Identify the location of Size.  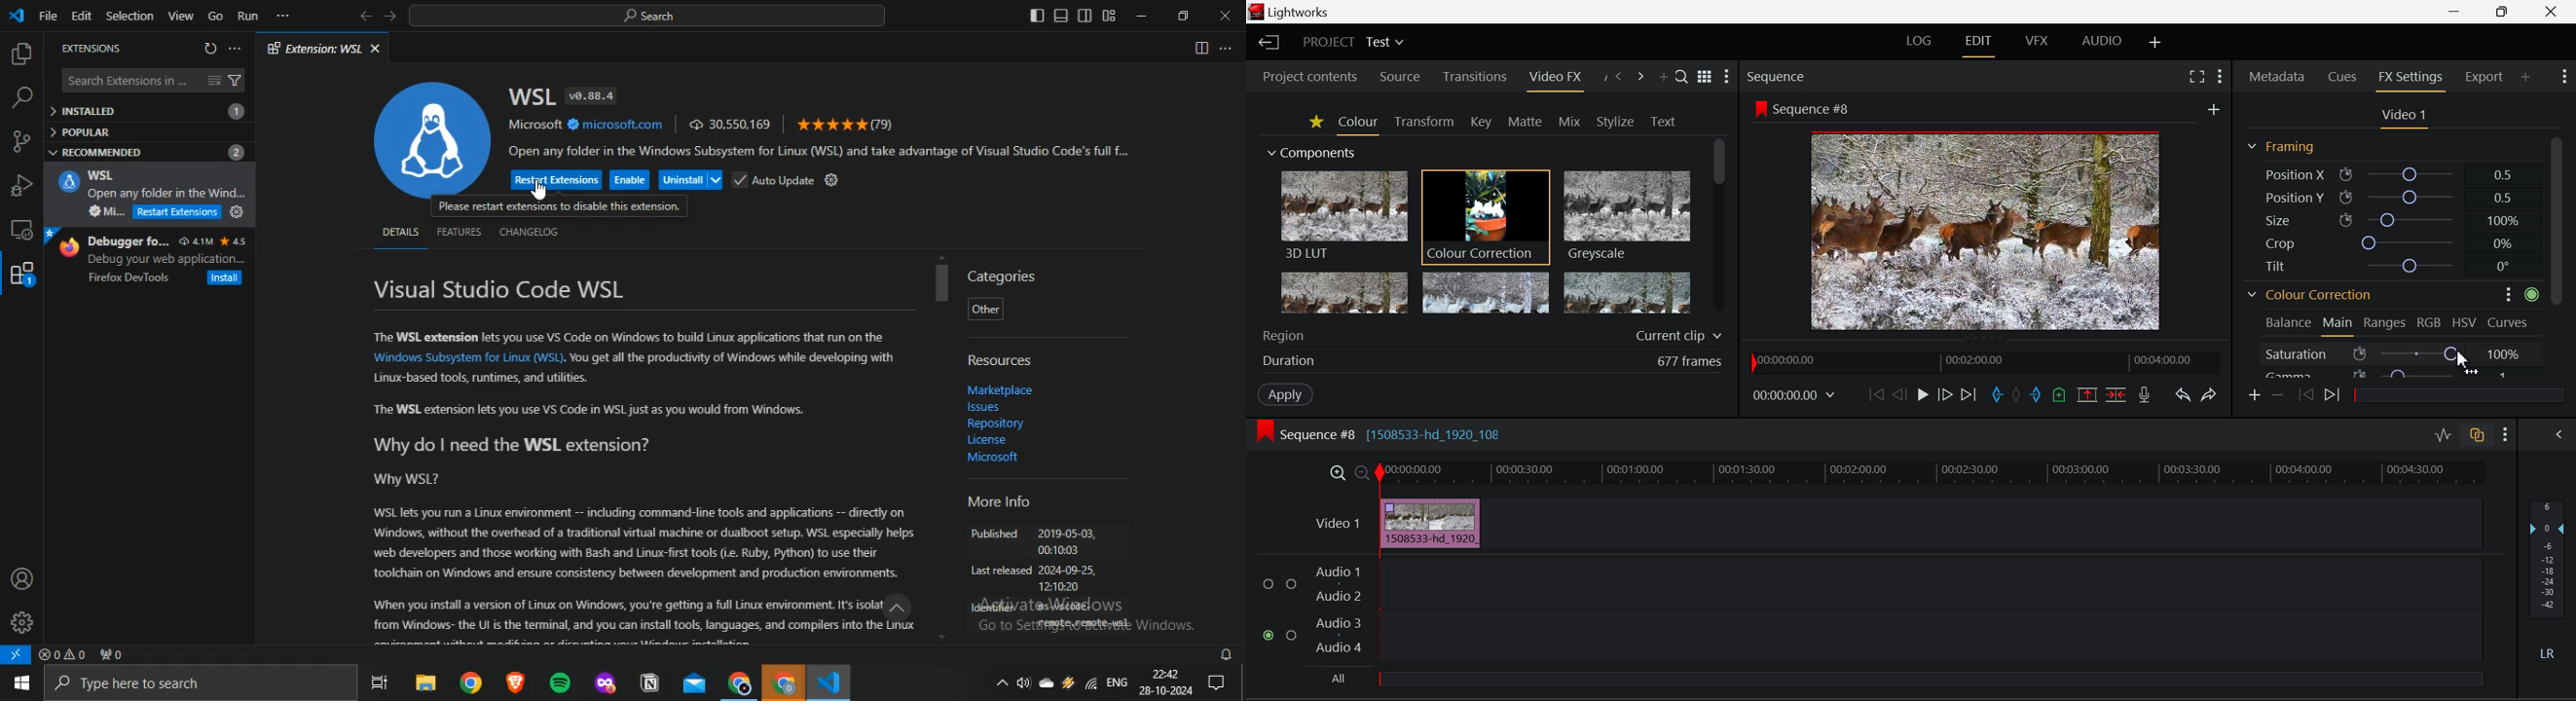
(2386, 220).